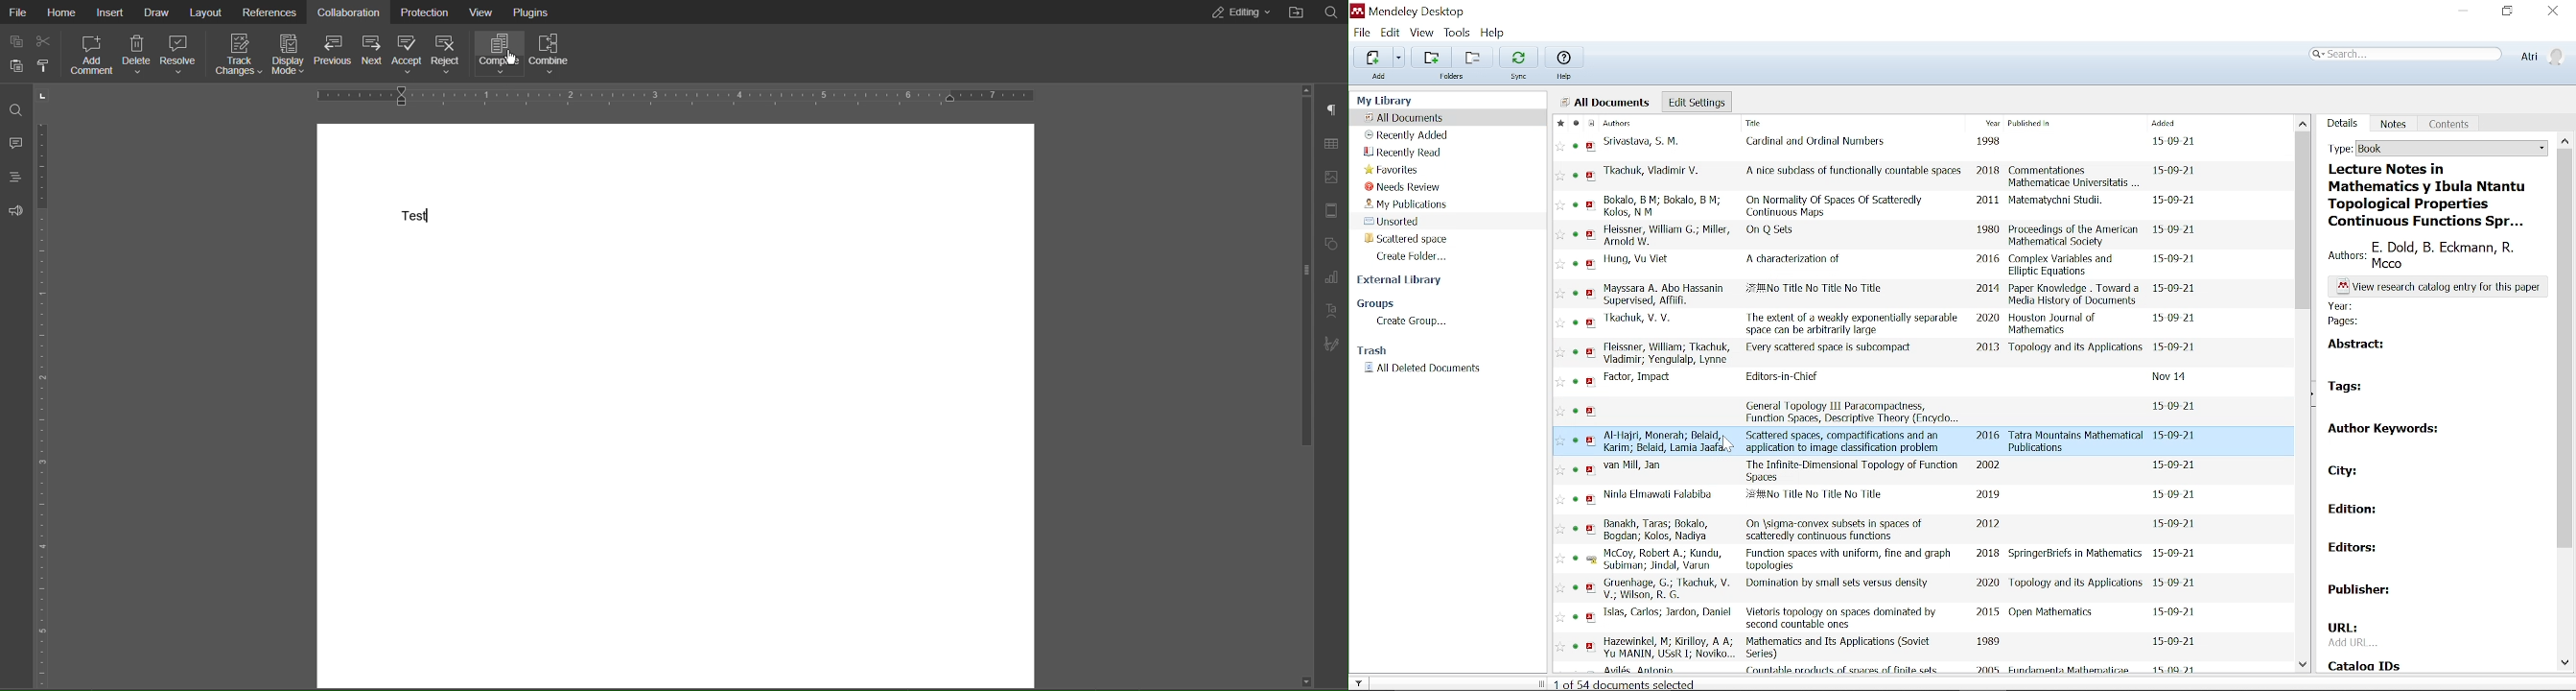 Image resolution: width=2576 pixels, height=700 pixels. I want to click on 2020, so click(1987, 319).